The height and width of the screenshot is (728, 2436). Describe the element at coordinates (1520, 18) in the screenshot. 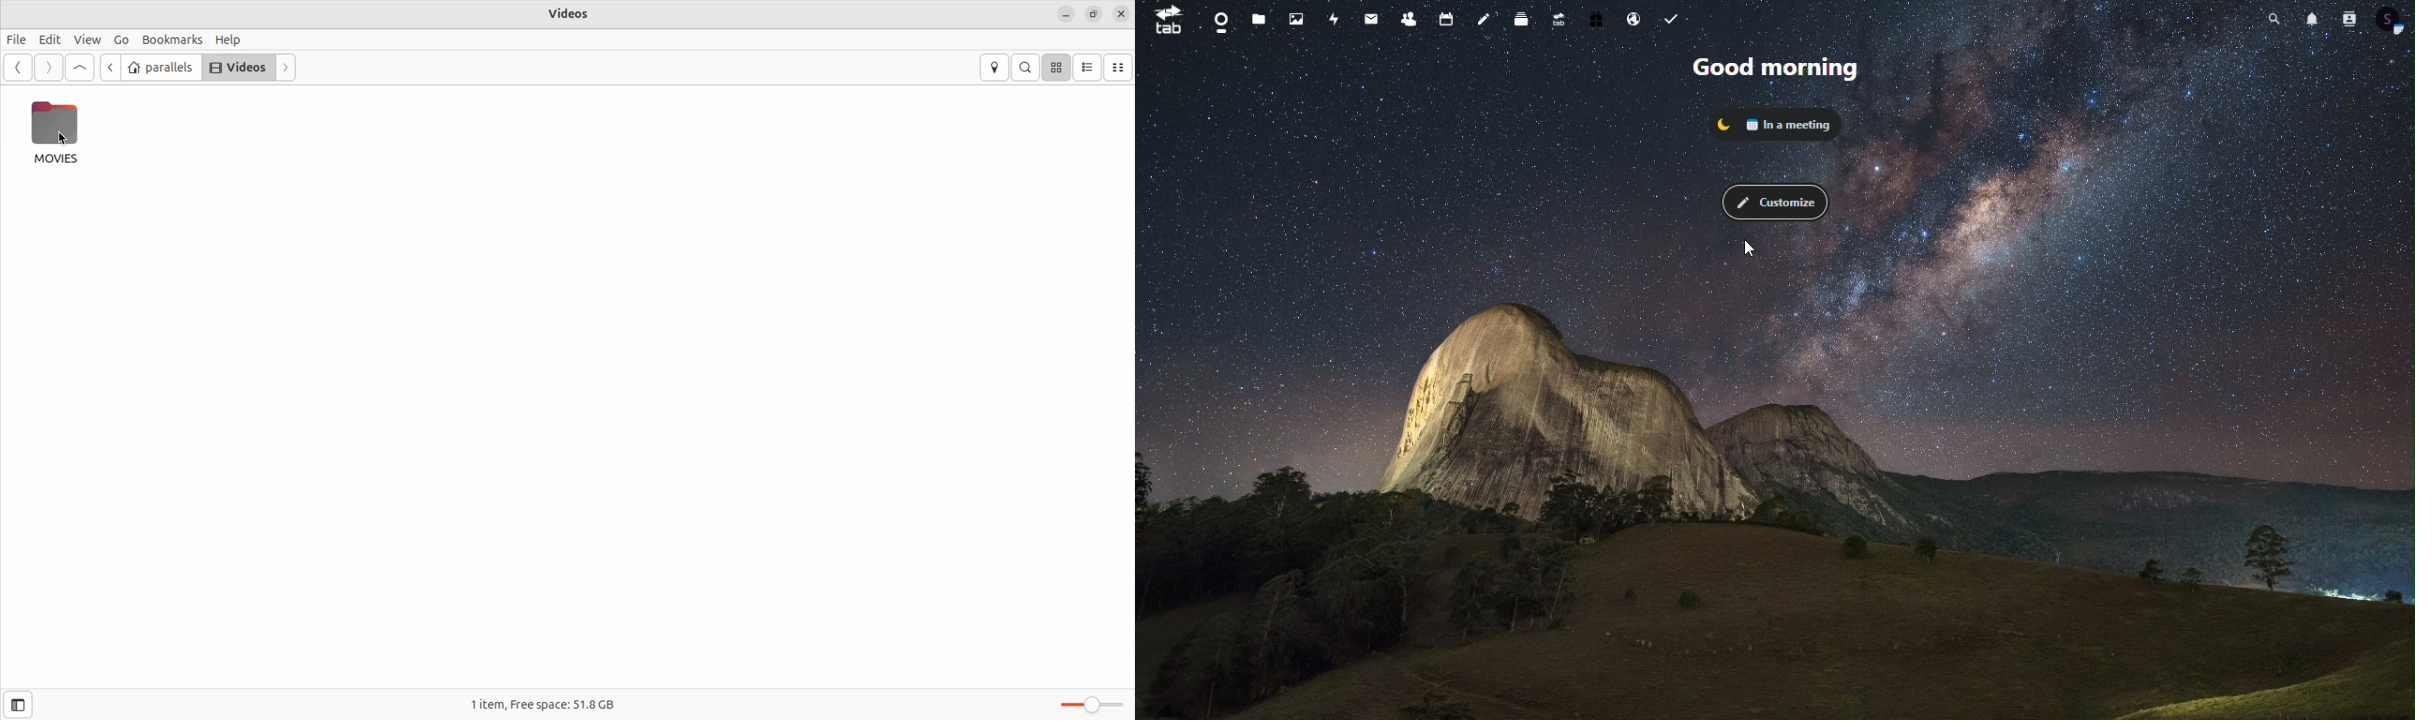

I see `deck` at that location.